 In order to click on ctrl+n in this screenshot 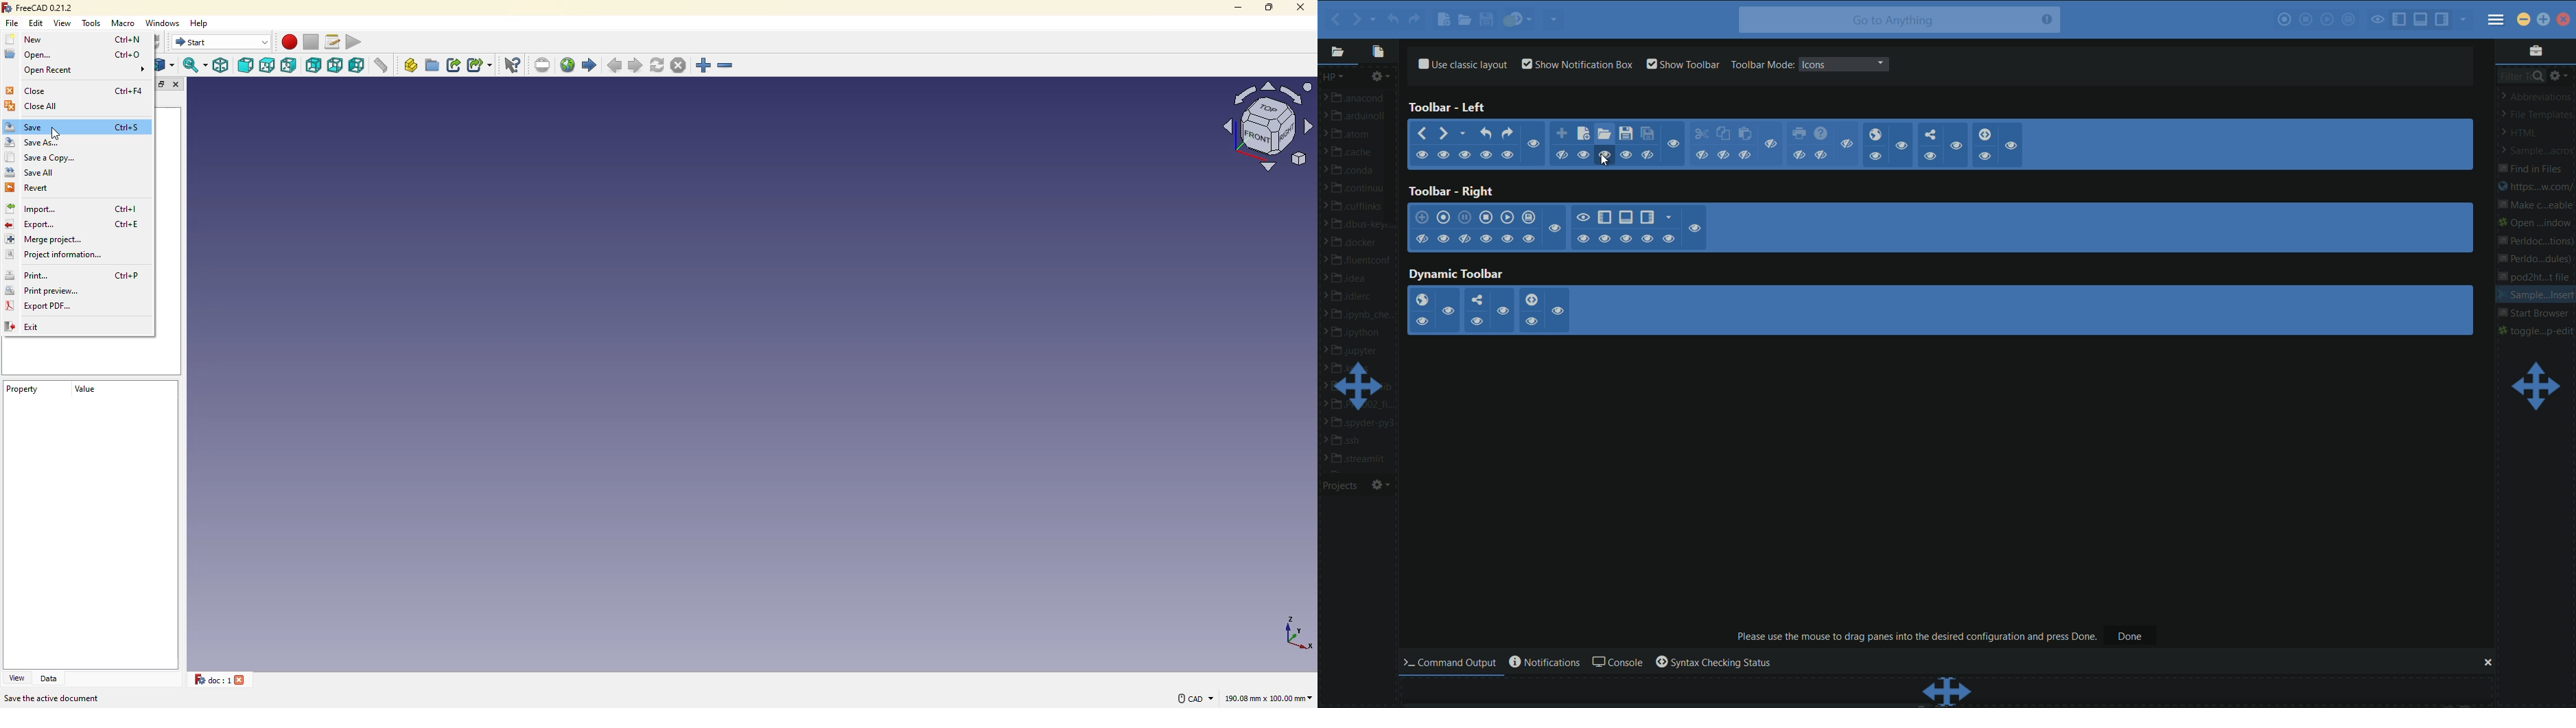, I will do `click(130, 38)`.